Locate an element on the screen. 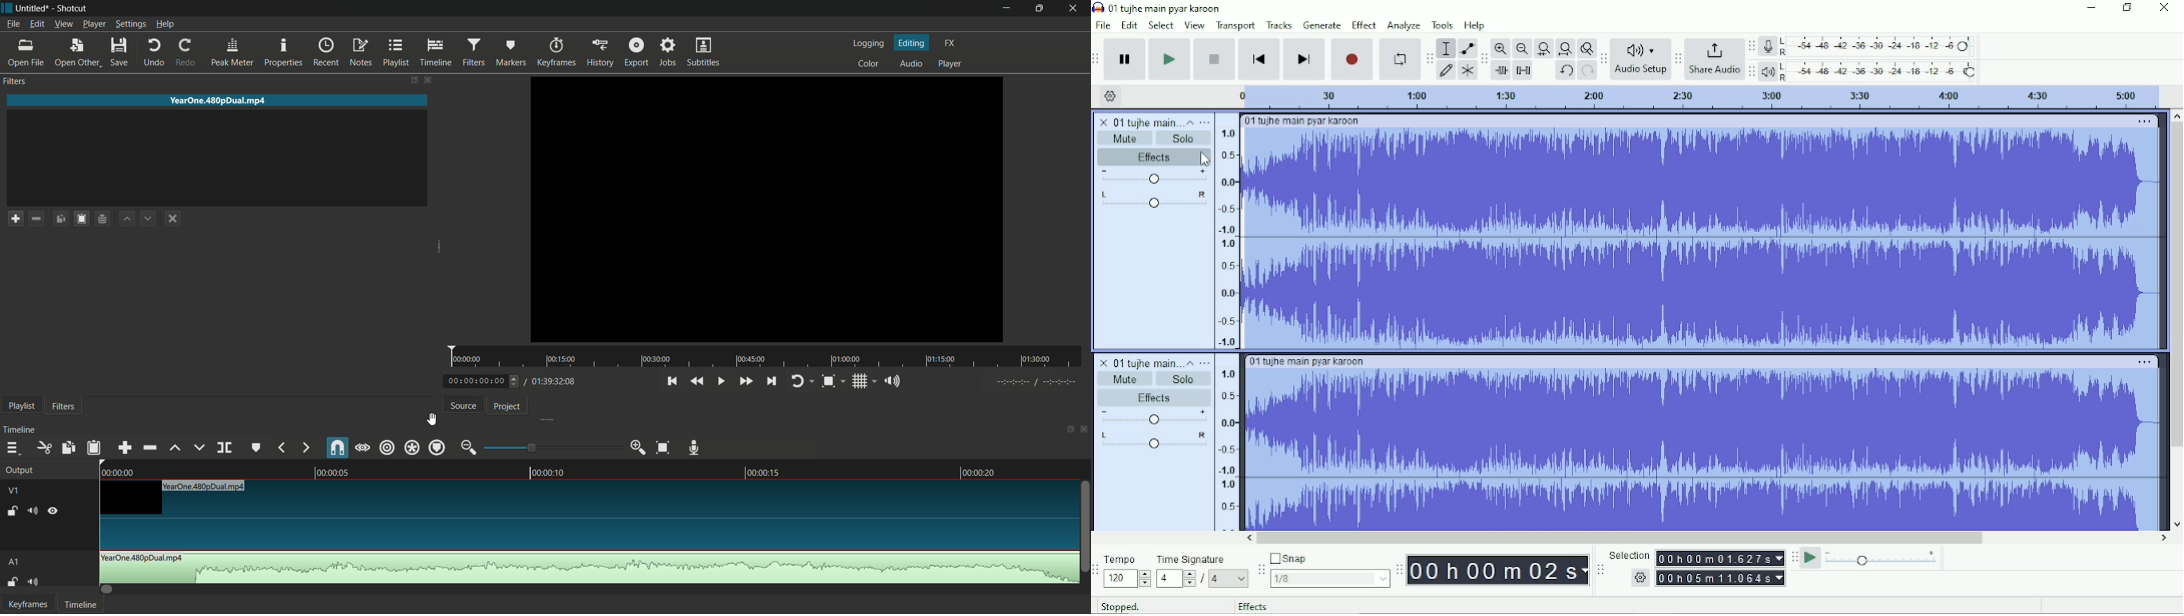 This screenshot has height=616, width=2184. File is located at coordinates (1103, 25).